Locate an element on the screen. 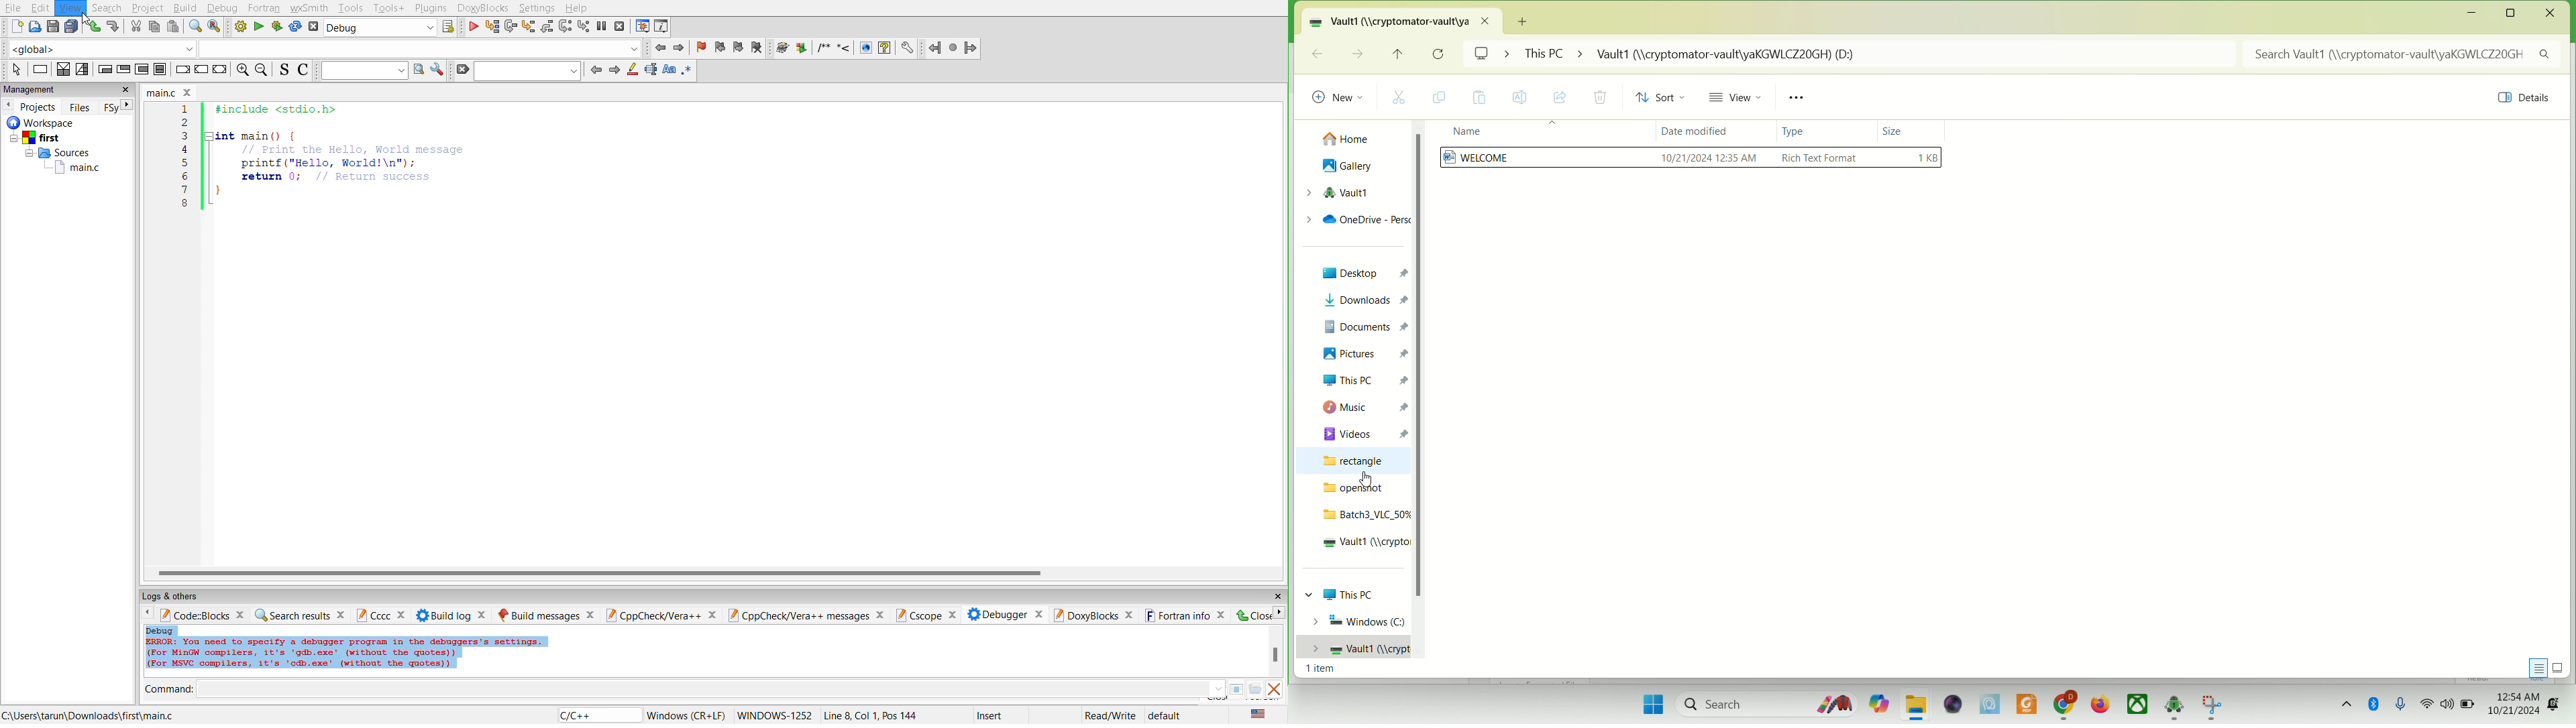  debug is located at coordinates (222, 9).